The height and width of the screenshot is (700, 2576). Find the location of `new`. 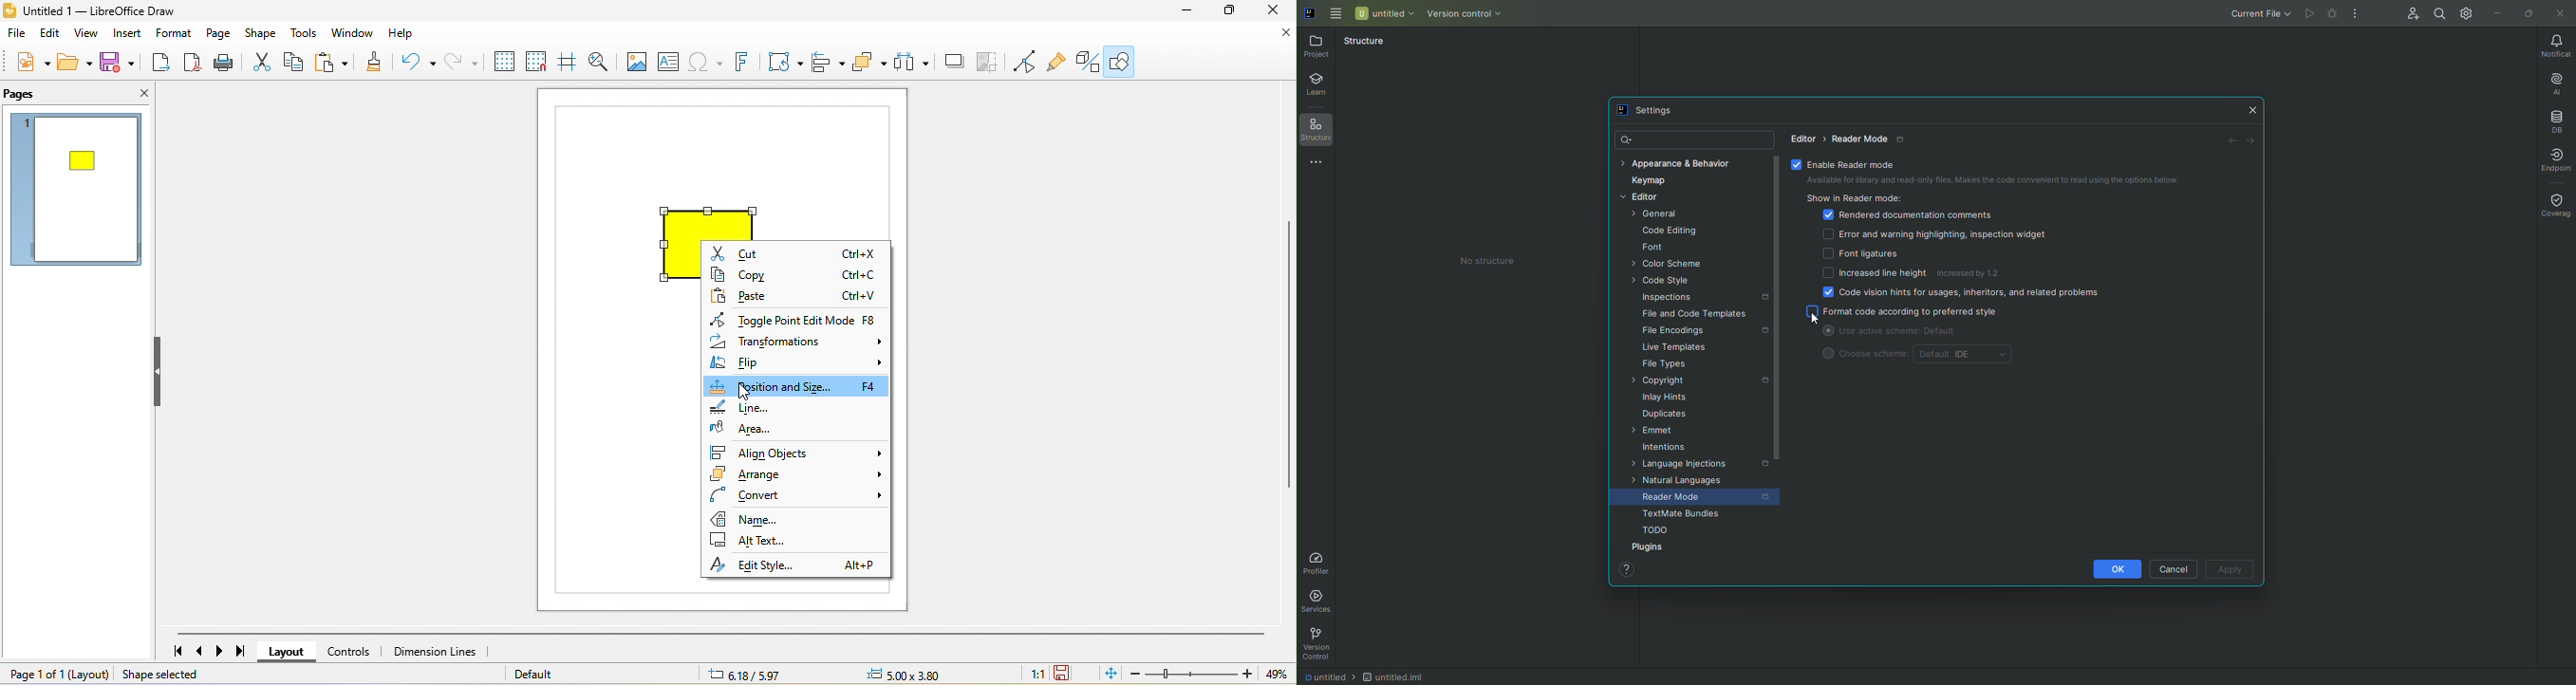

new is located at coordinates (27, 64).